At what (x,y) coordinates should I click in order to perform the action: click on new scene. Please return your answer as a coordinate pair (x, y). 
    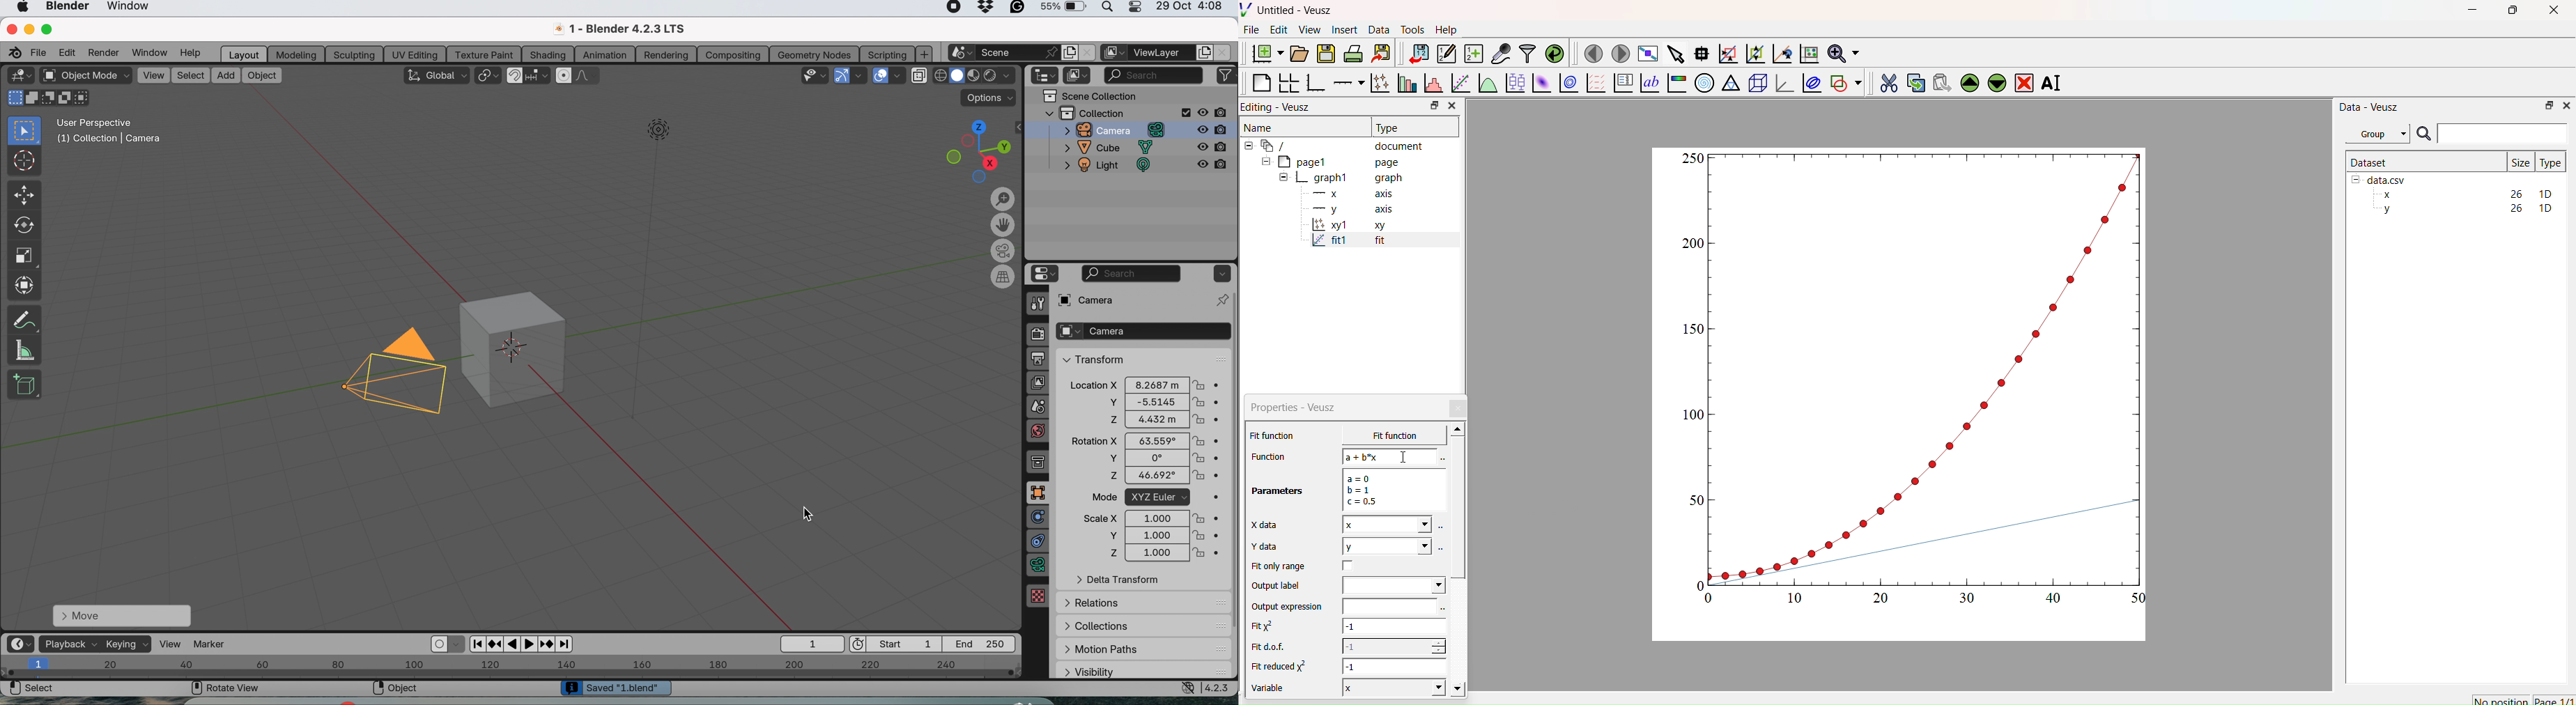
    Looking at the image, I should click on (960, 53).